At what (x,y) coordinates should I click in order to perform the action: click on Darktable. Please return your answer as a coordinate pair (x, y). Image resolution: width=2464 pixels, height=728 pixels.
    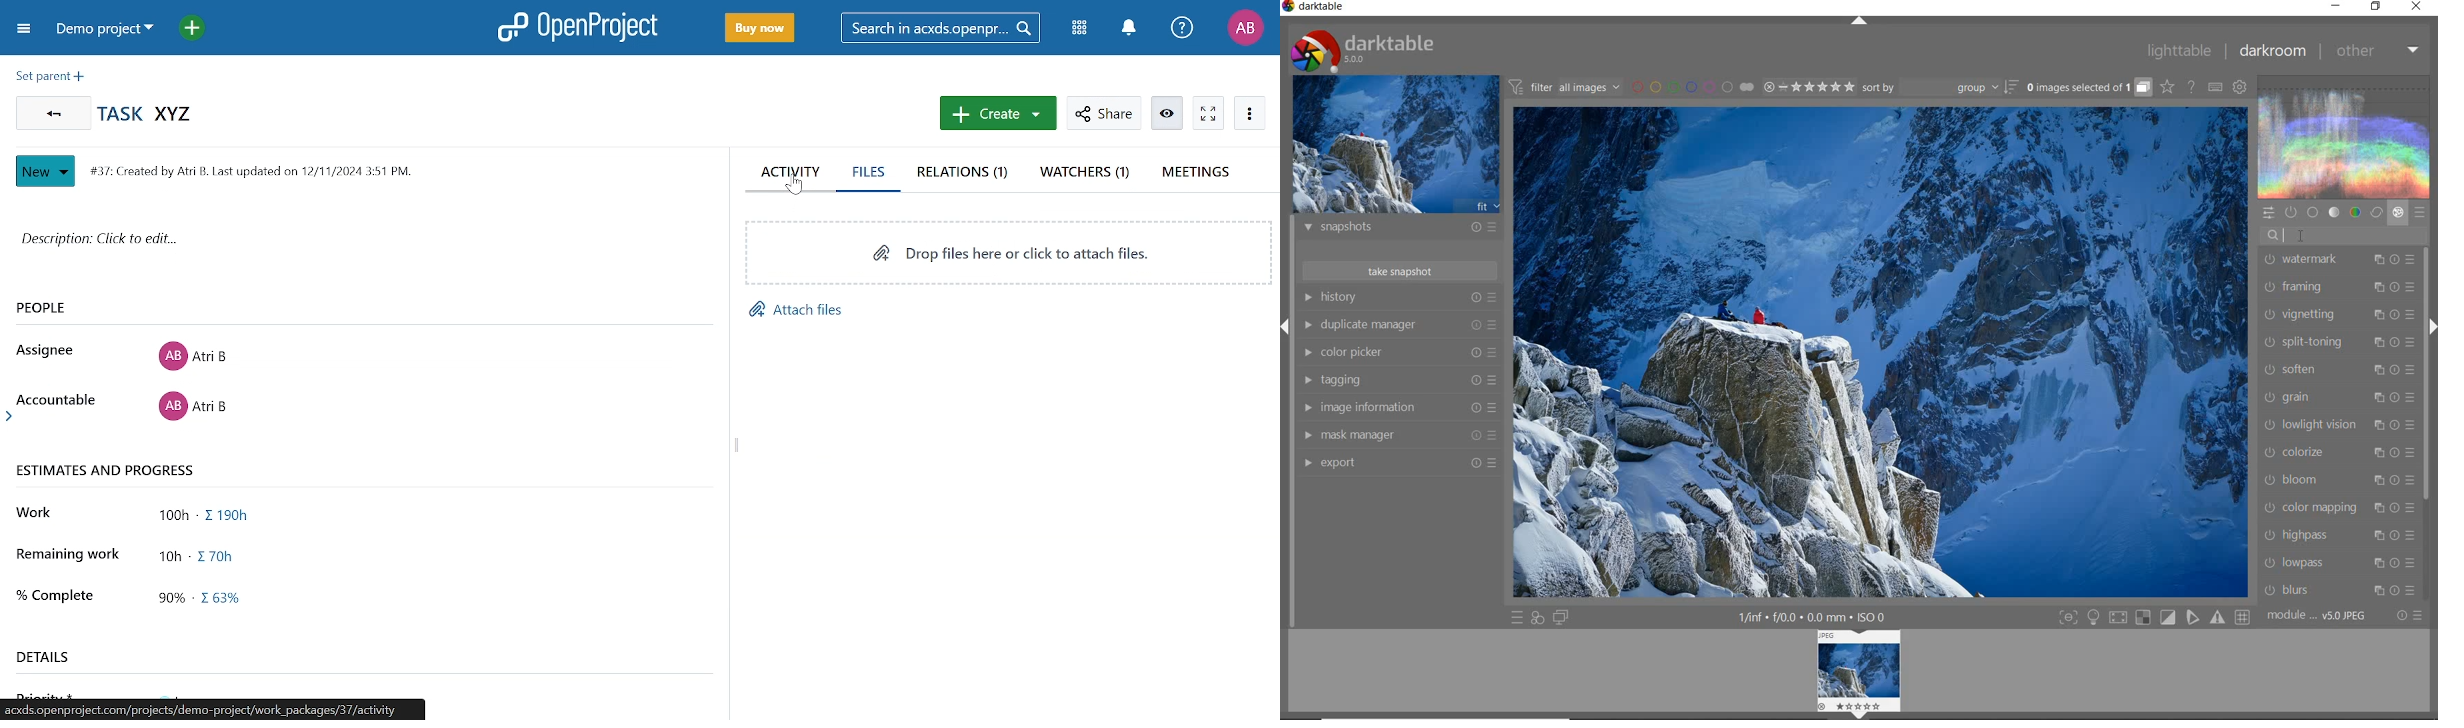
    Looking at the image, I should click on (1314, 9).